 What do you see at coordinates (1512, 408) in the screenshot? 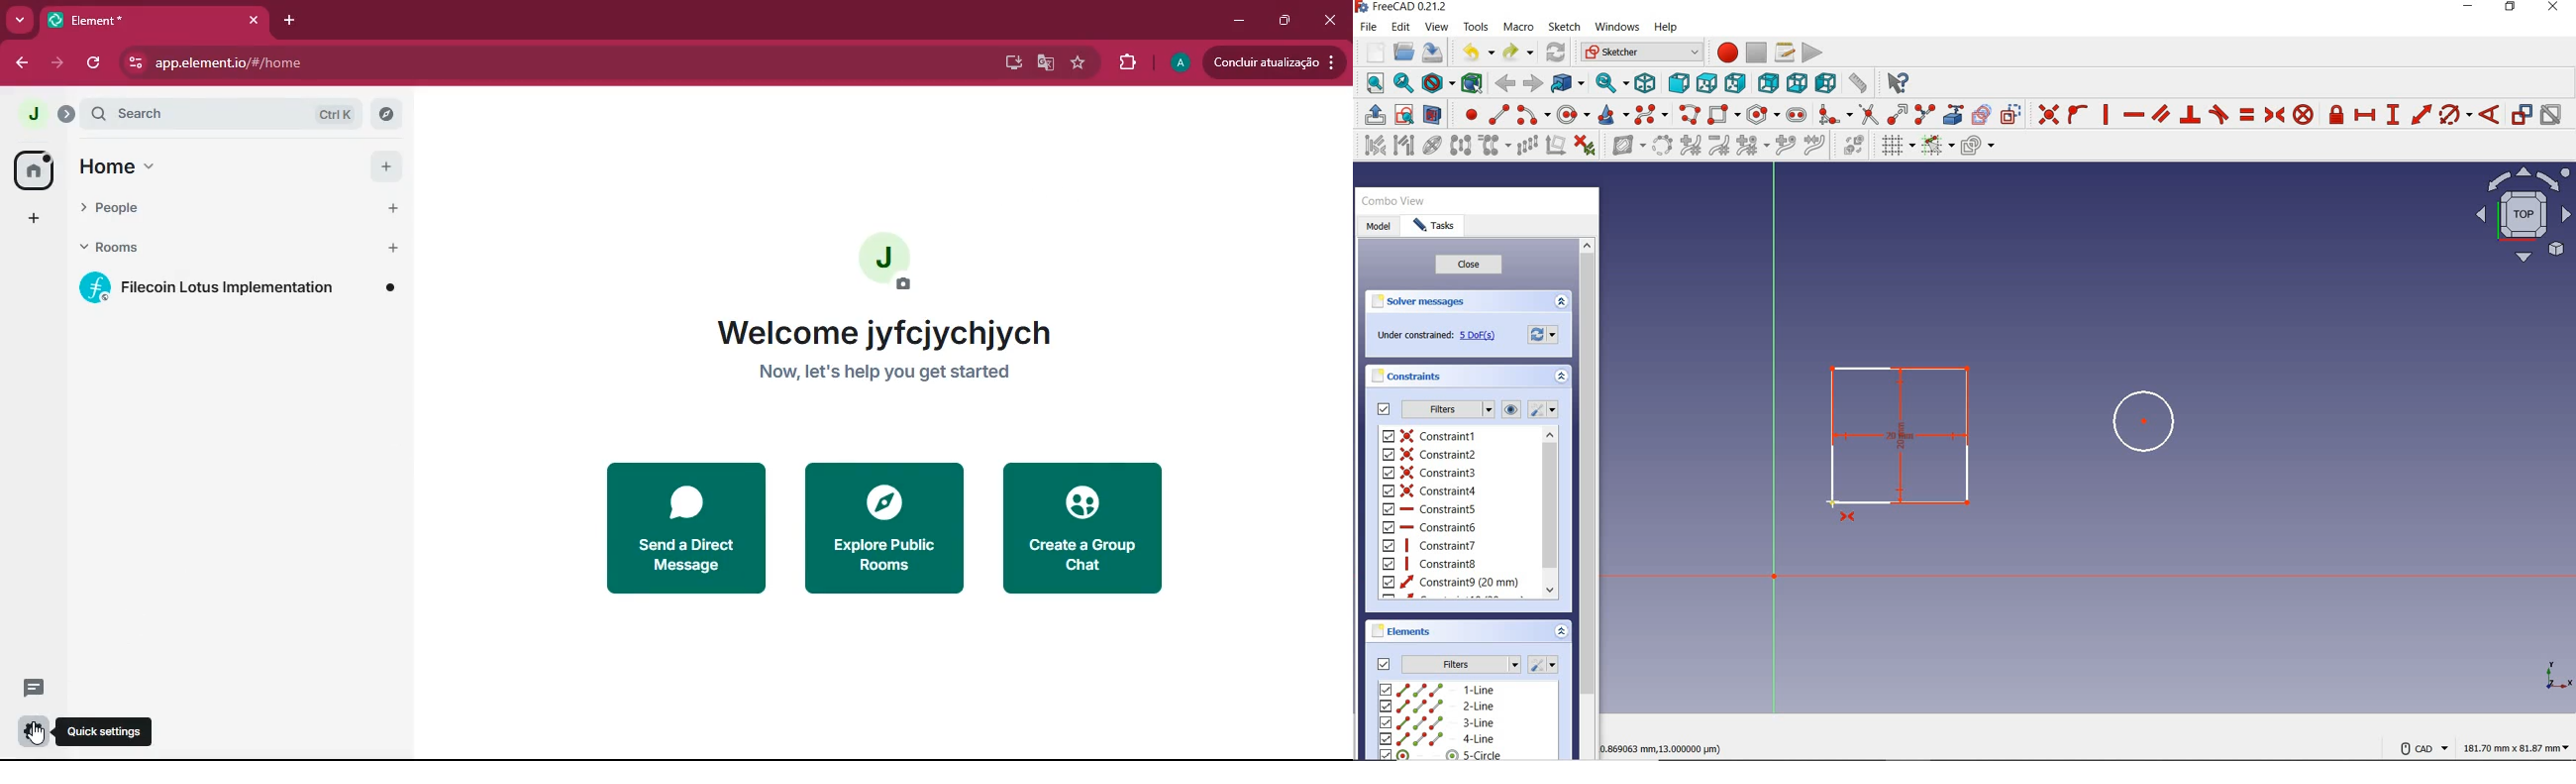
I see `show or hide all listed constraints in 3D view` at bounding box center [1512, 408].